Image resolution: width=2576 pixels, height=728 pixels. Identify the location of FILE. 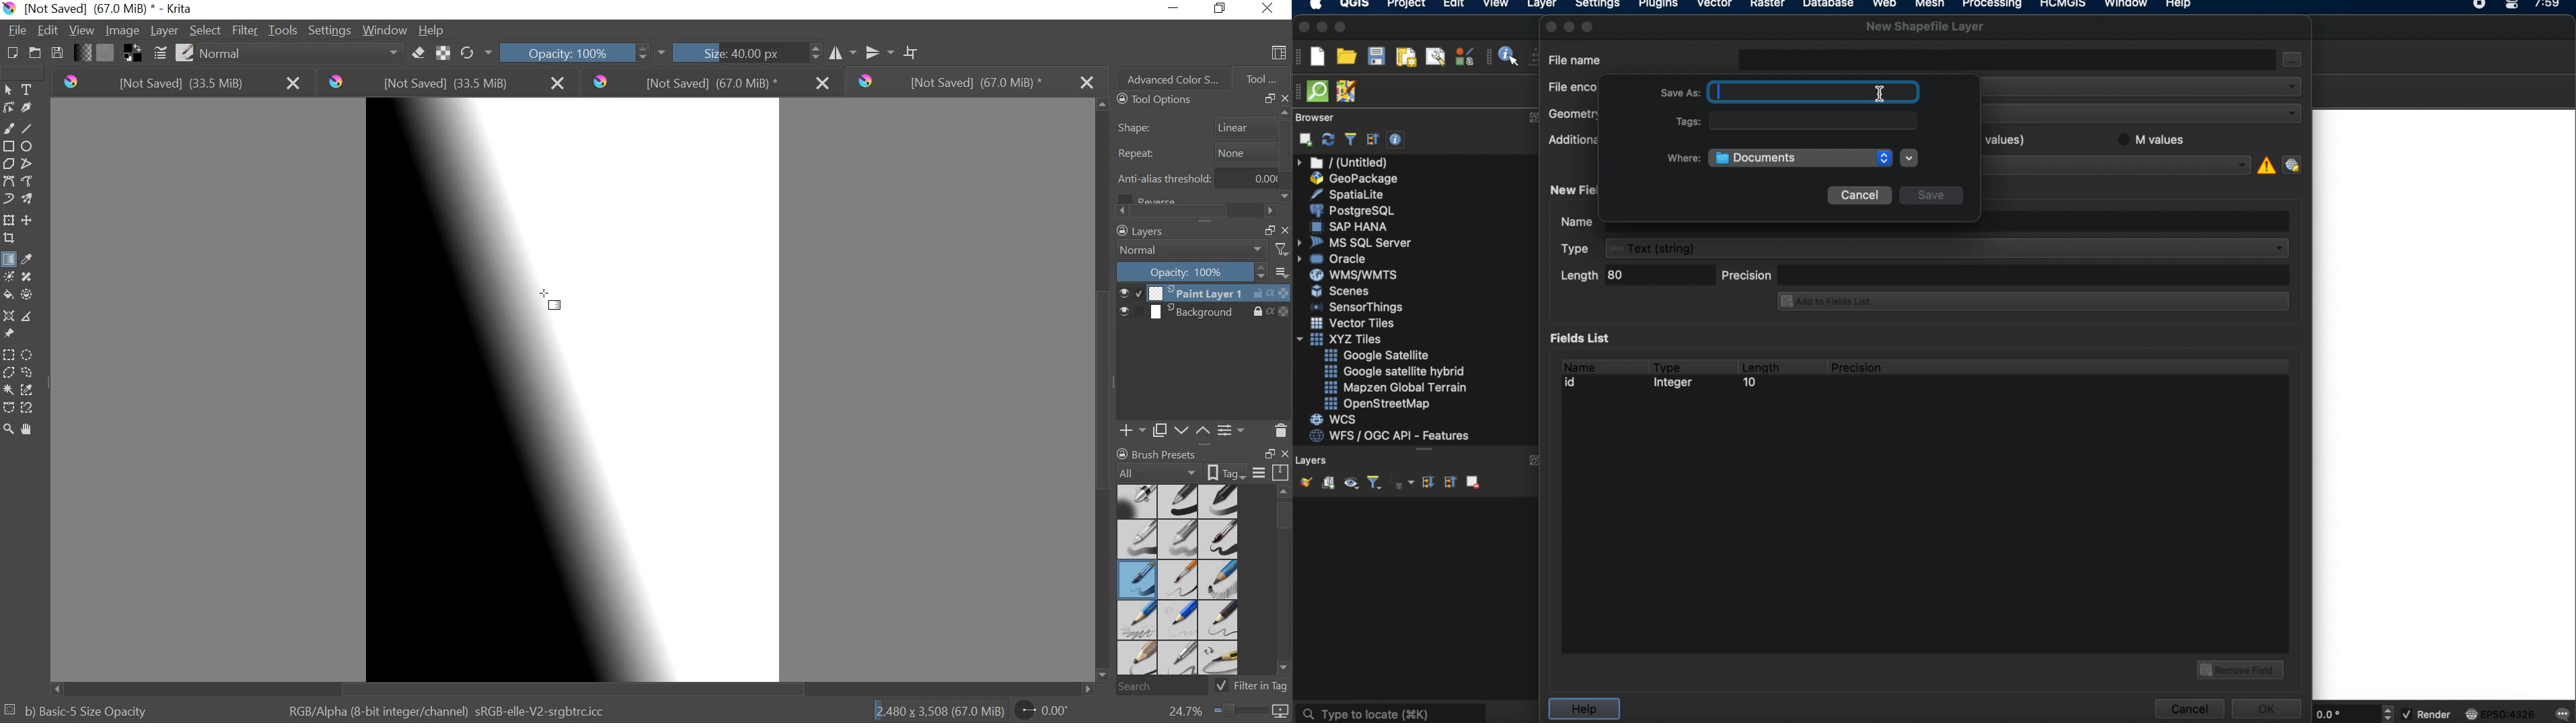
(16, 30).